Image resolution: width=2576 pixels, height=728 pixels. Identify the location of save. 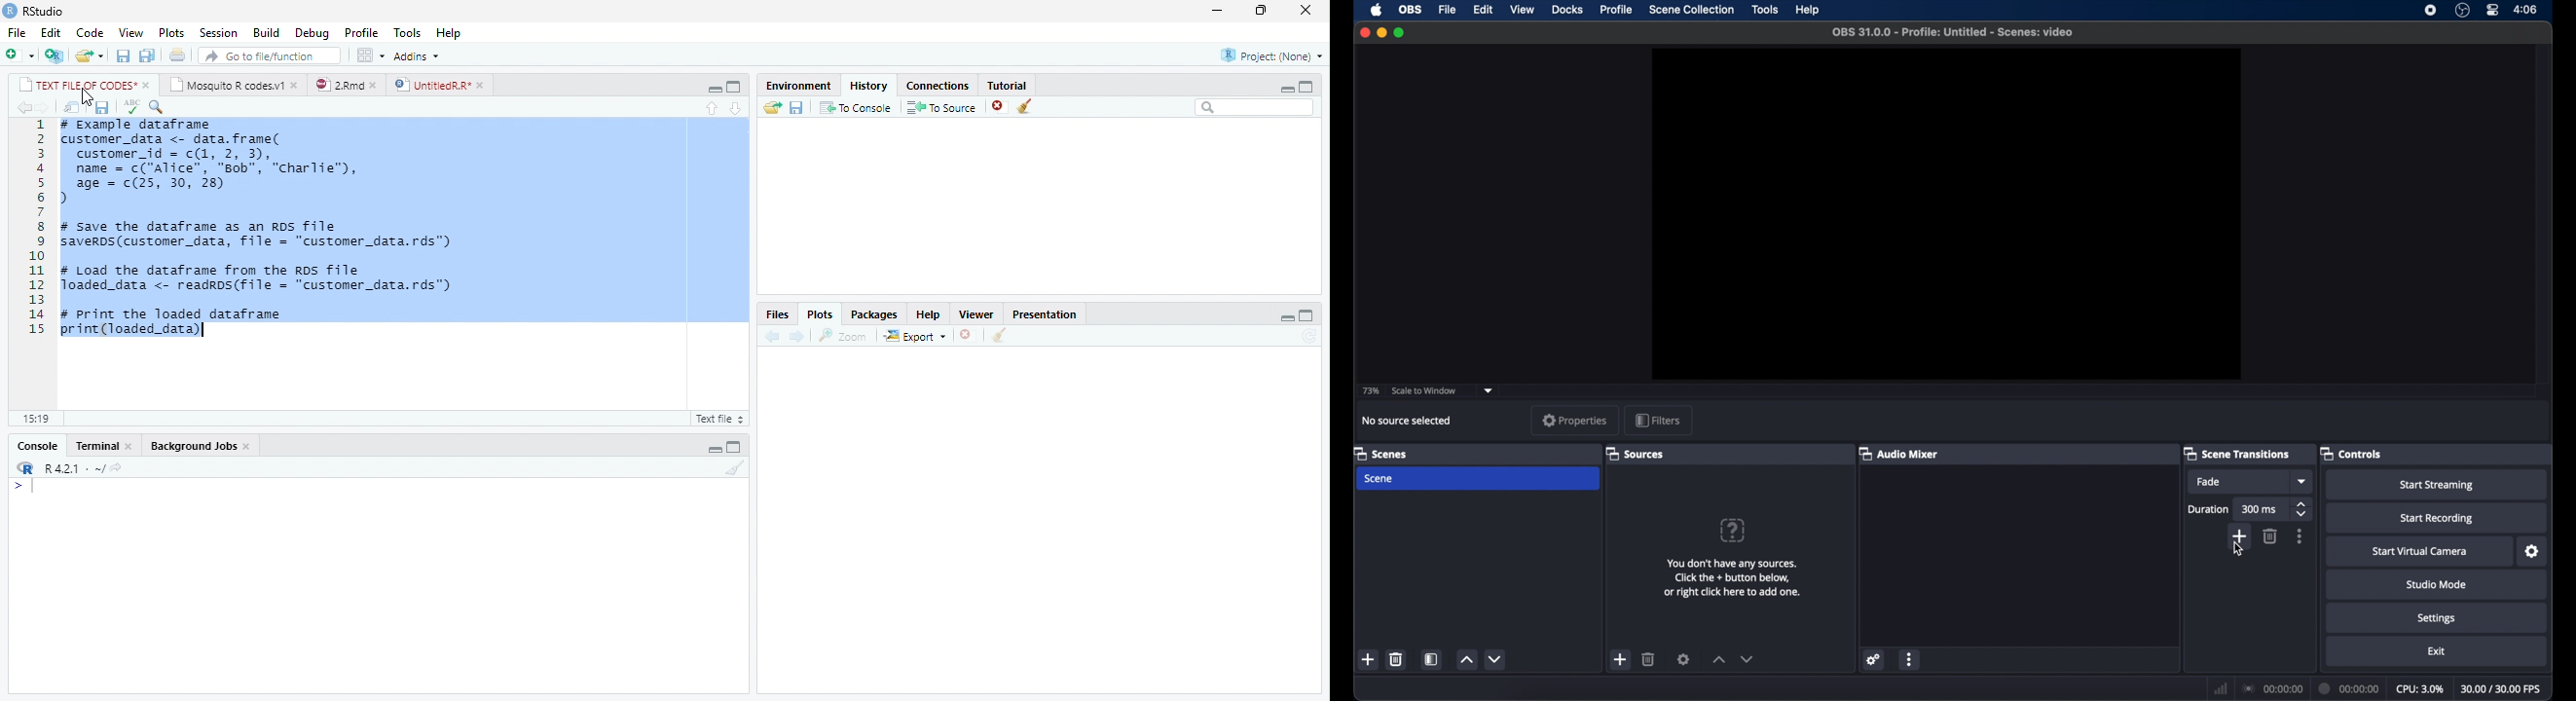
(797, 108).